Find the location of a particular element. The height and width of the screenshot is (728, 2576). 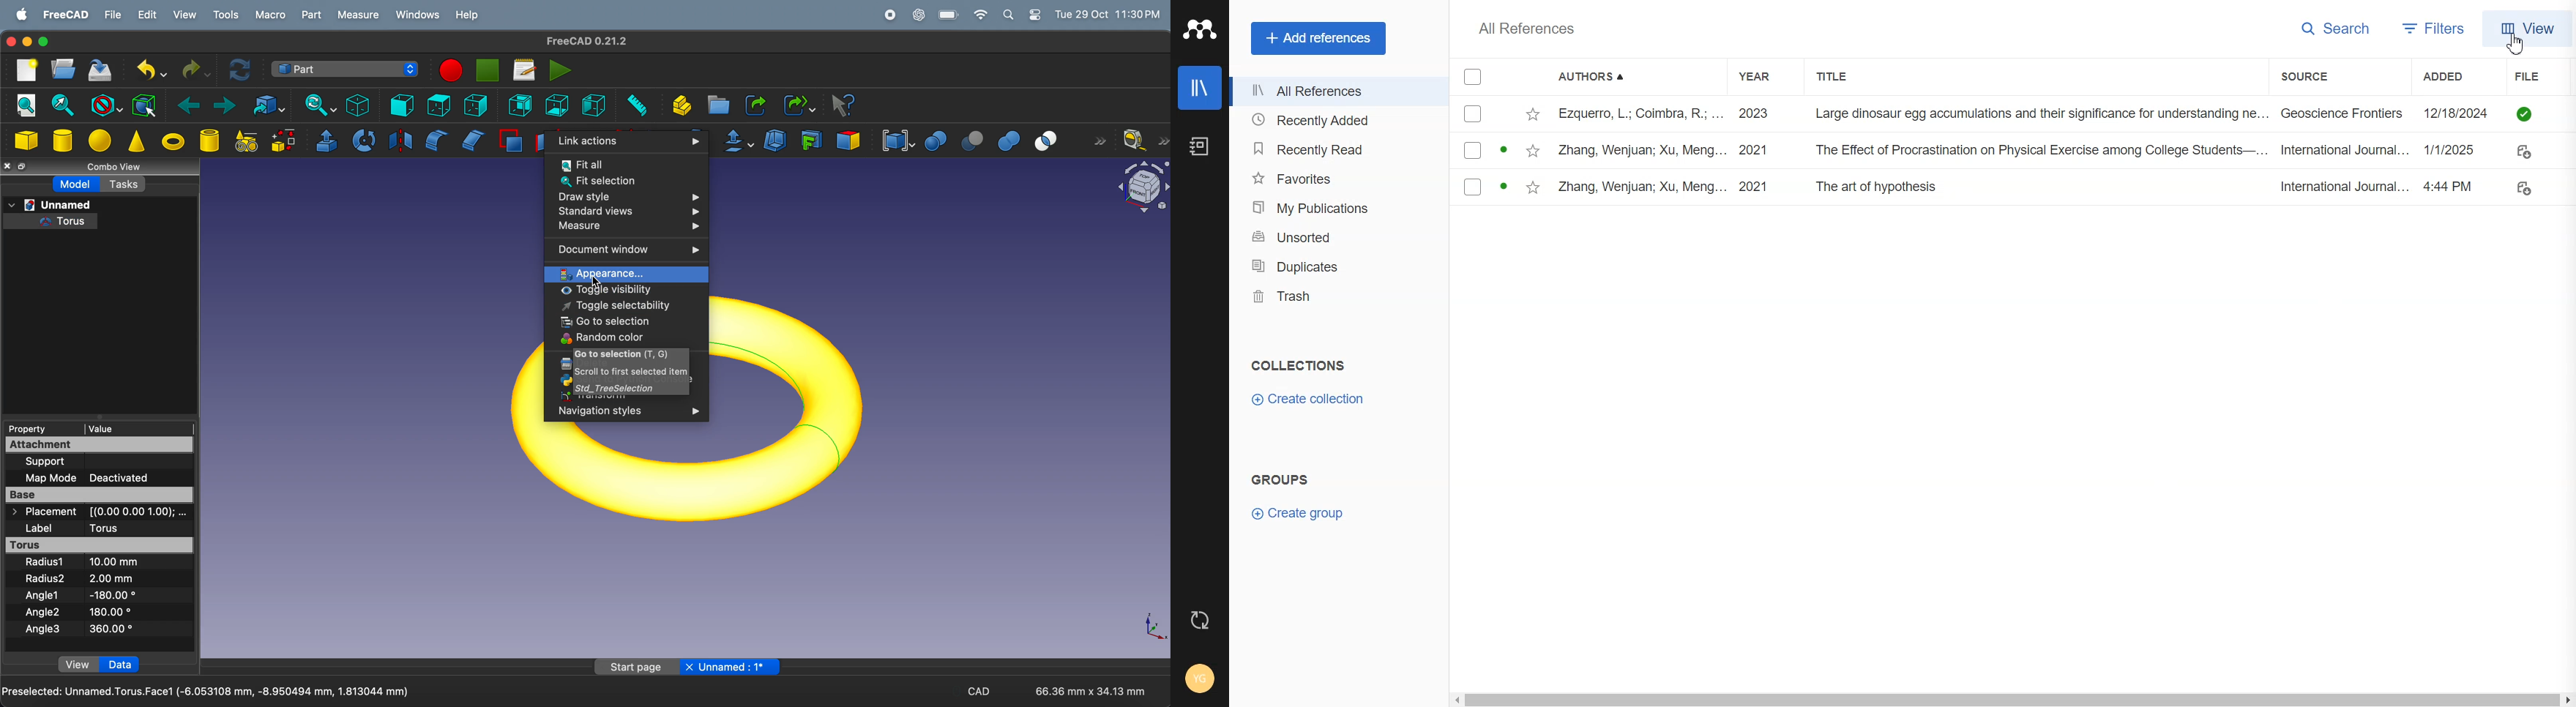

Start page is located at coordinates (633, 667).